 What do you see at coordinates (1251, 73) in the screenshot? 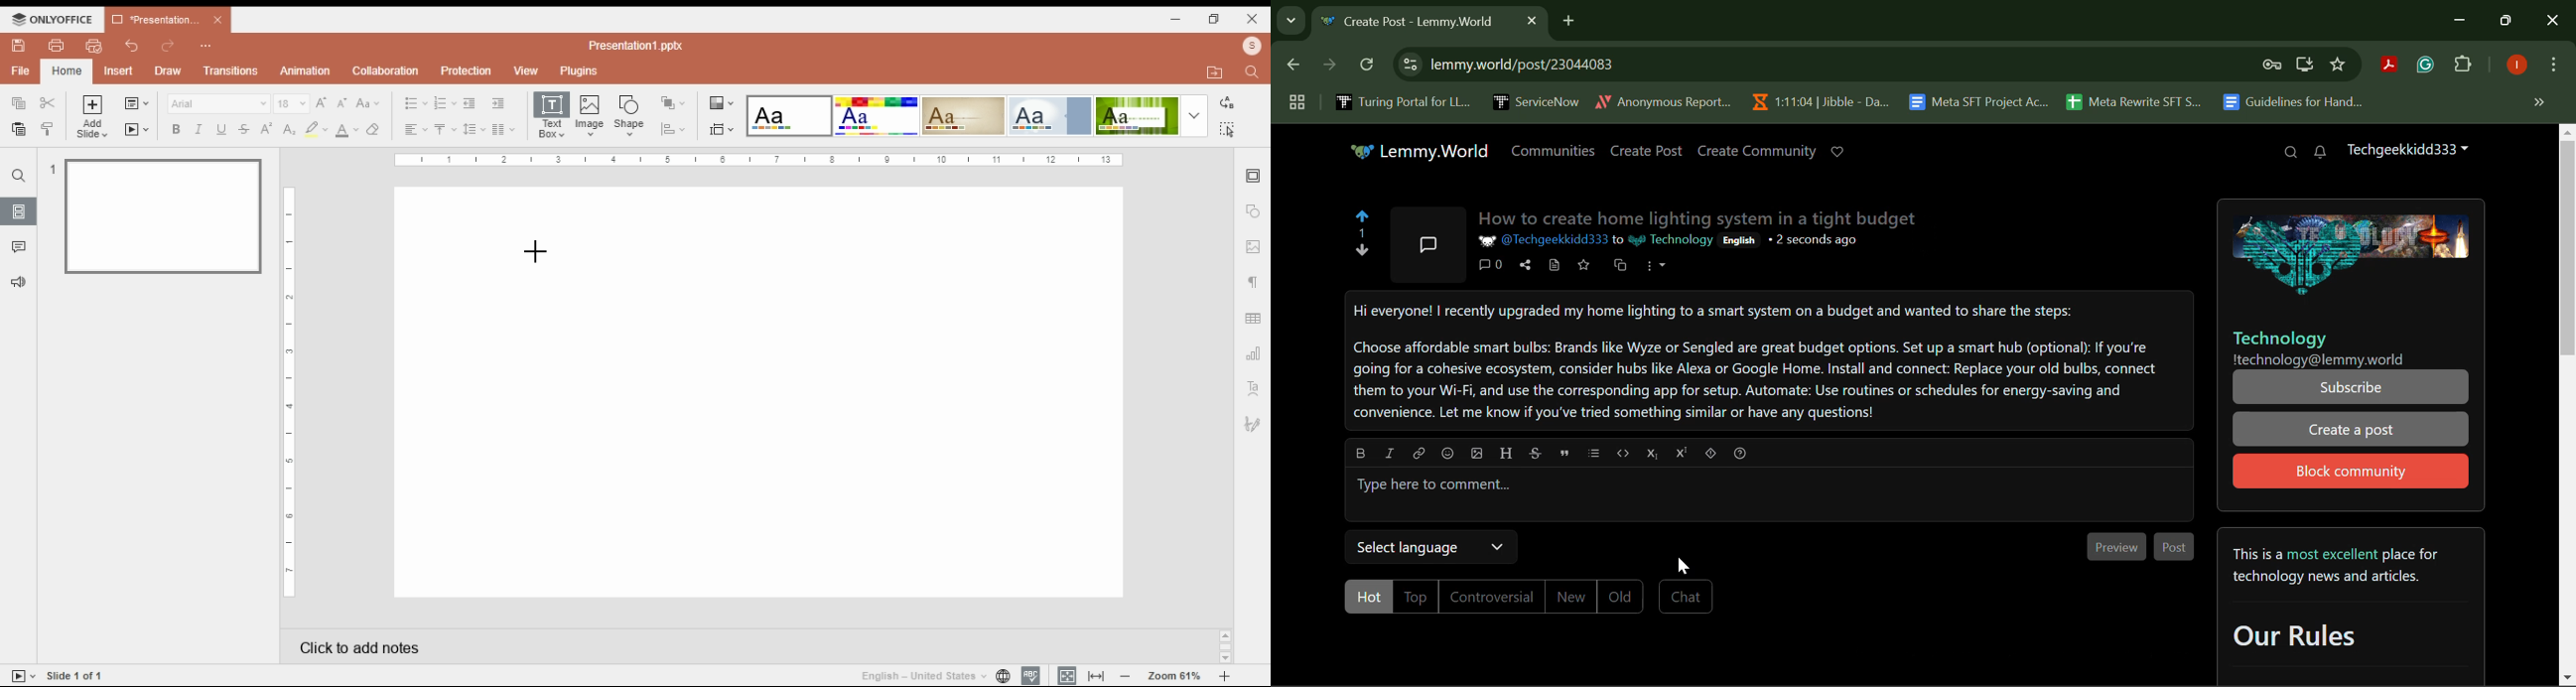
I see `find` at bounding box center [1251, 73].